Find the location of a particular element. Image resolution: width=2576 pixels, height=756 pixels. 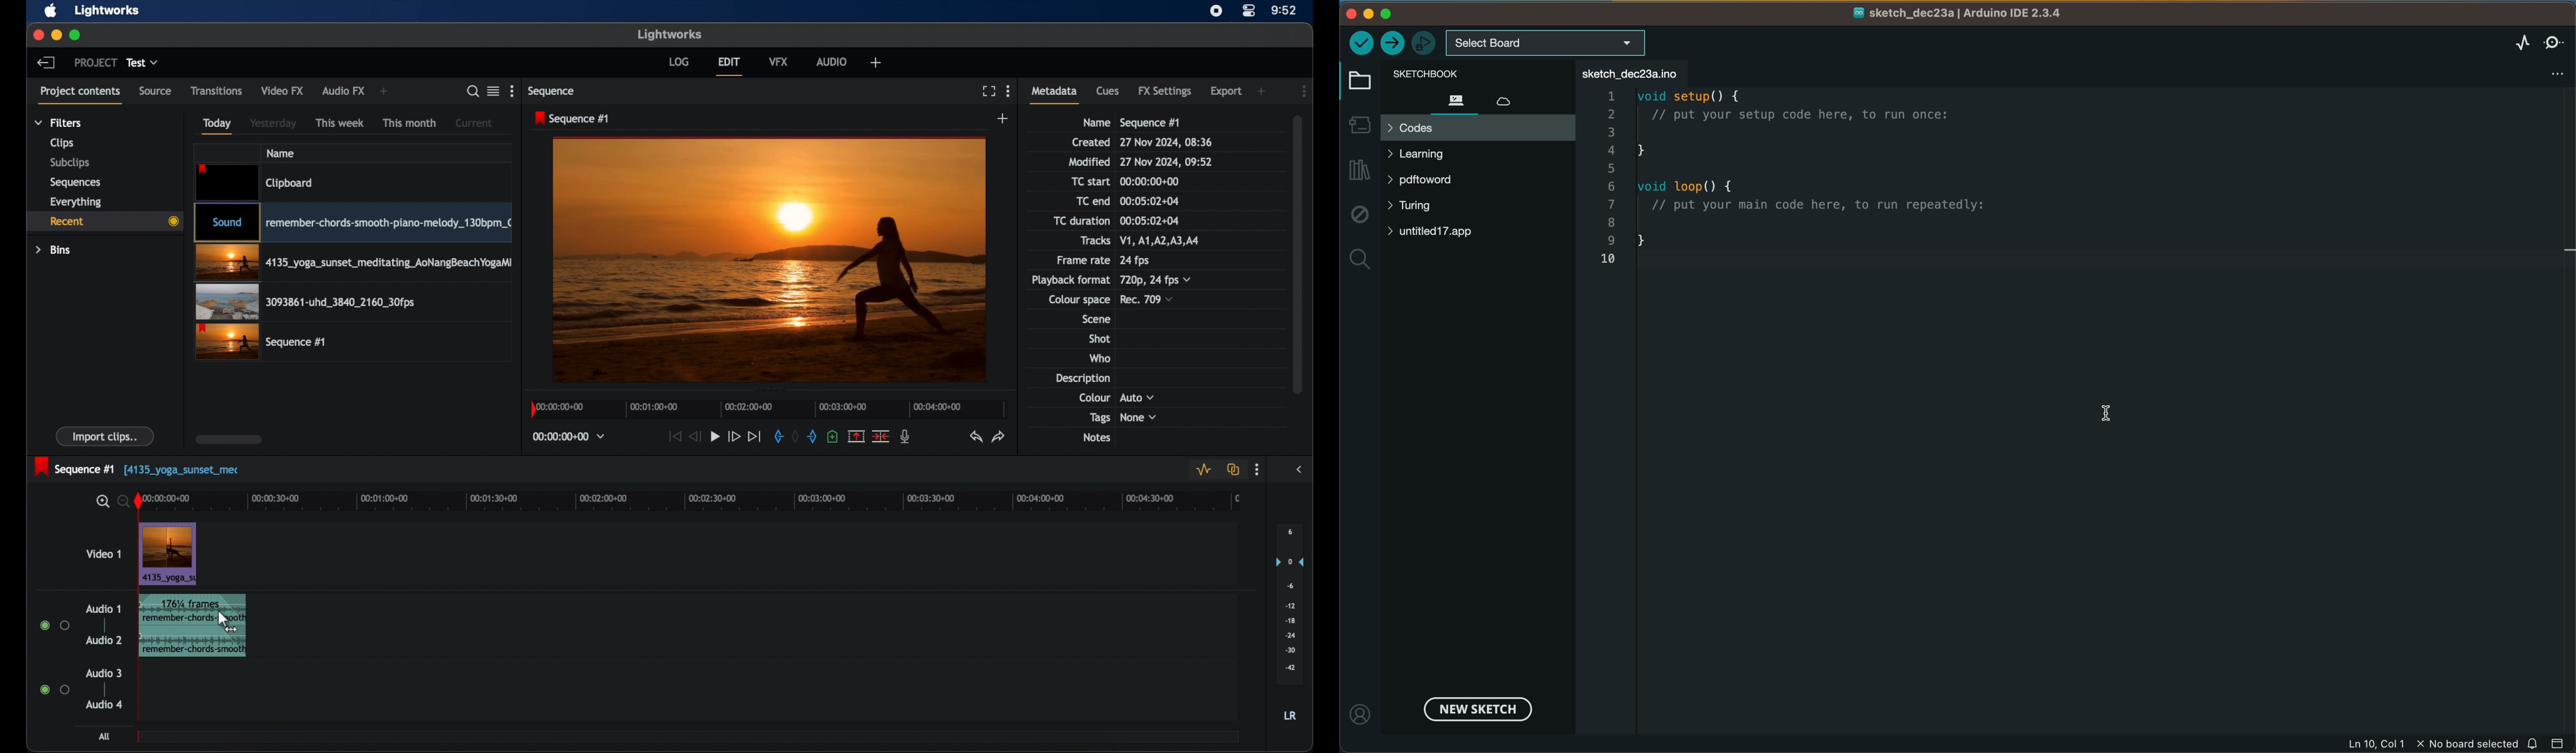

file tab is located at coordinates (1632, 75).